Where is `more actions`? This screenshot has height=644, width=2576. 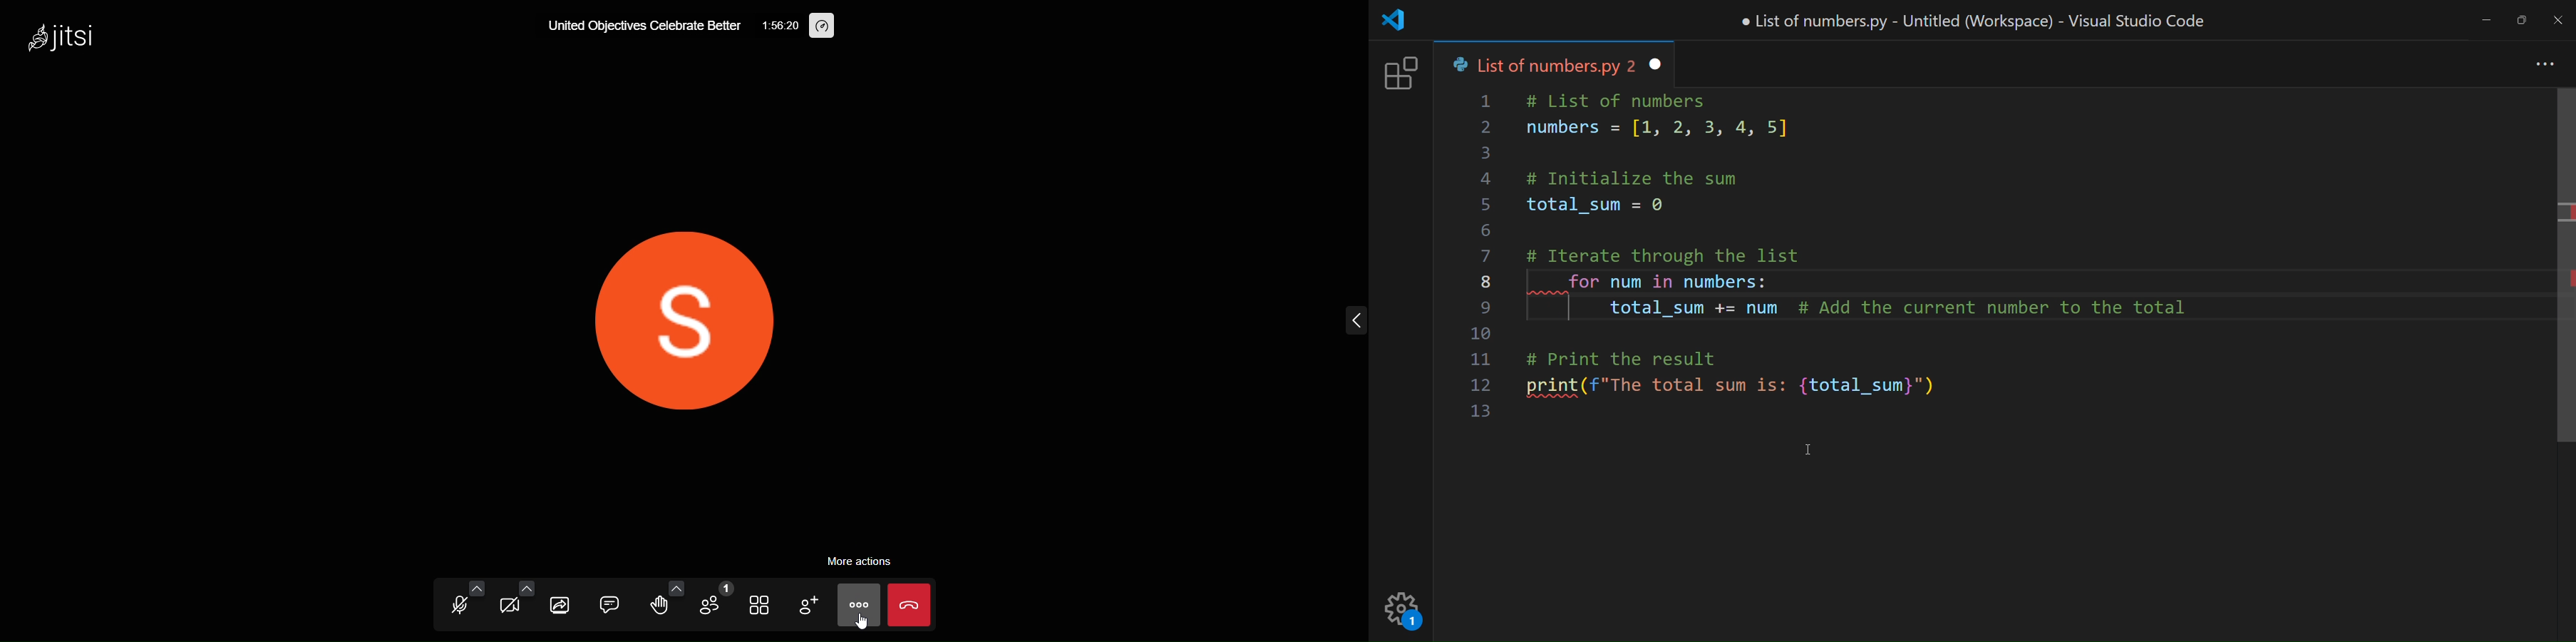
more actions is located at coordinates (864, 560).